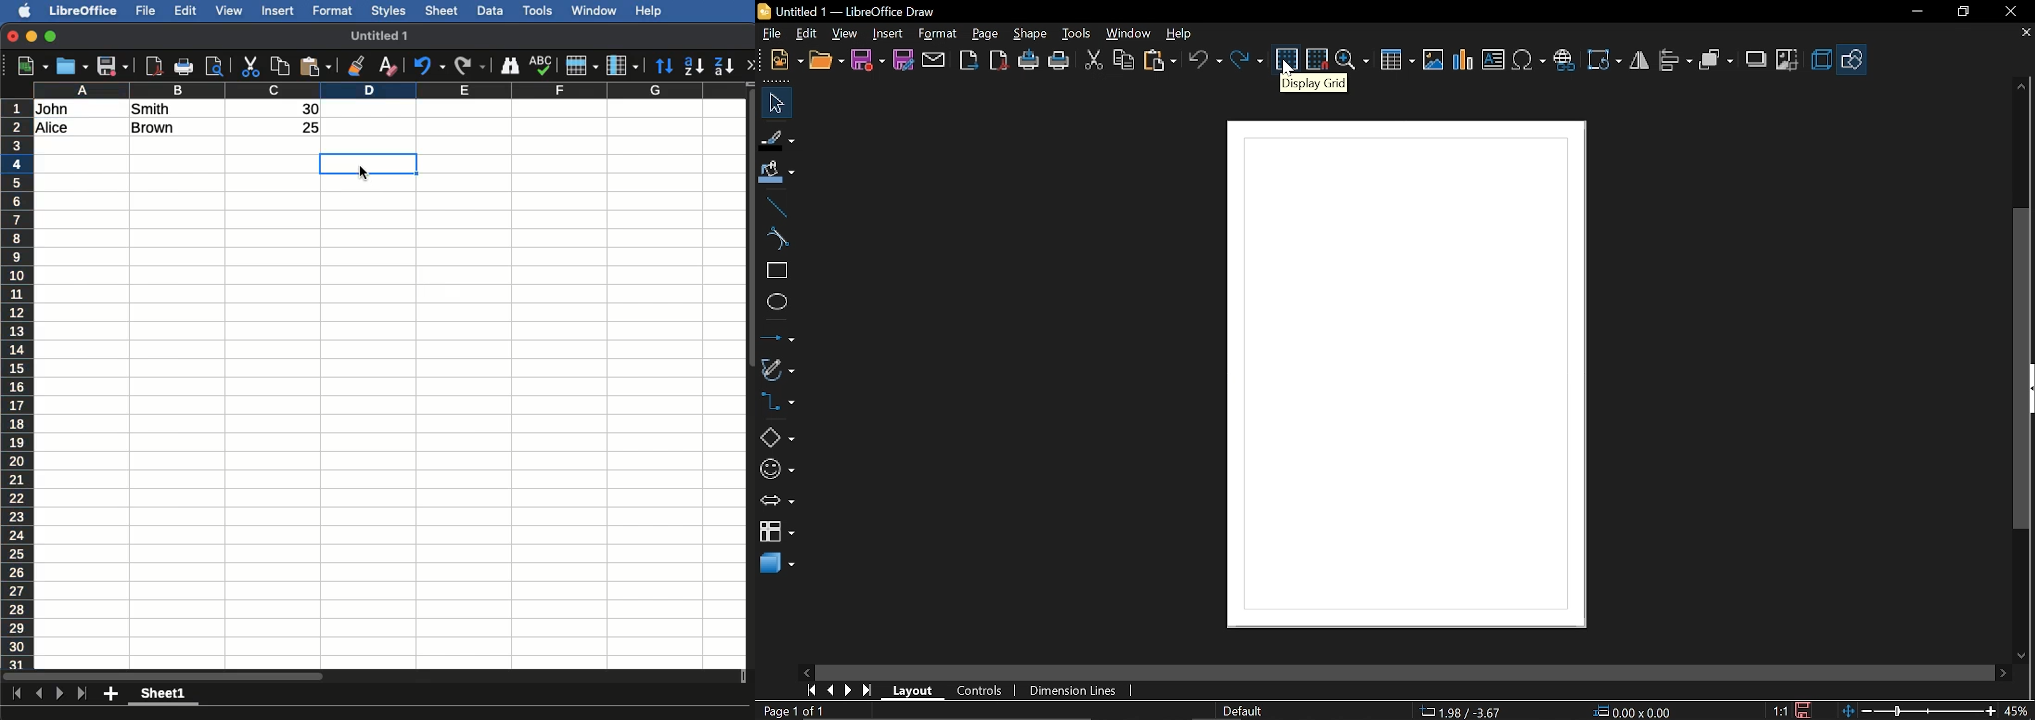 This screenshot has width=2044, height=728. I want to click on Display grid, so click(1312, 84).